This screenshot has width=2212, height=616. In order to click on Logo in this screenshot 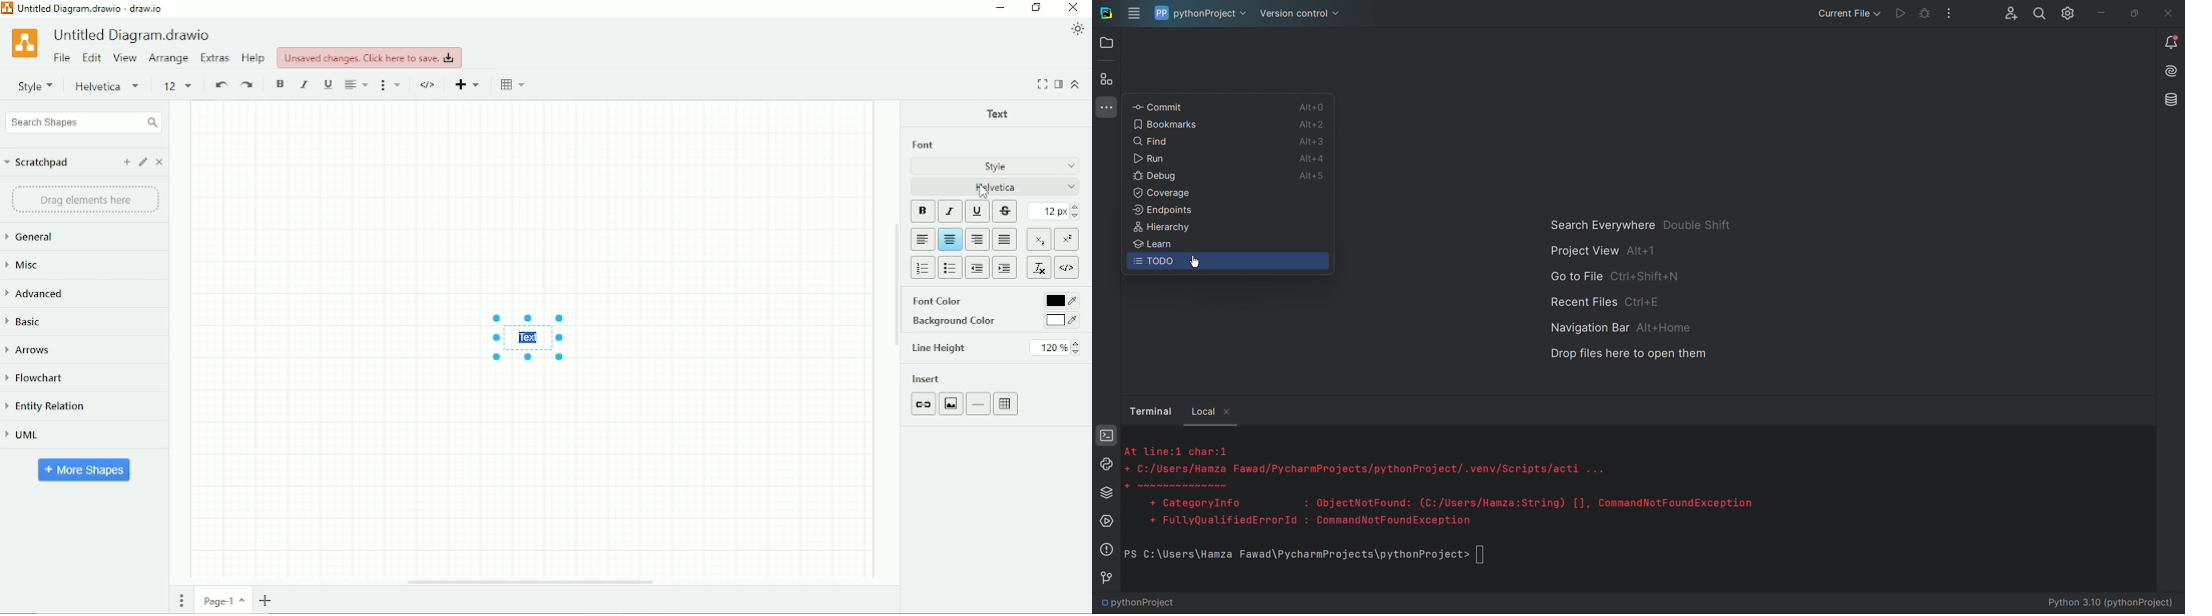, I will do `click(25, 43)`.